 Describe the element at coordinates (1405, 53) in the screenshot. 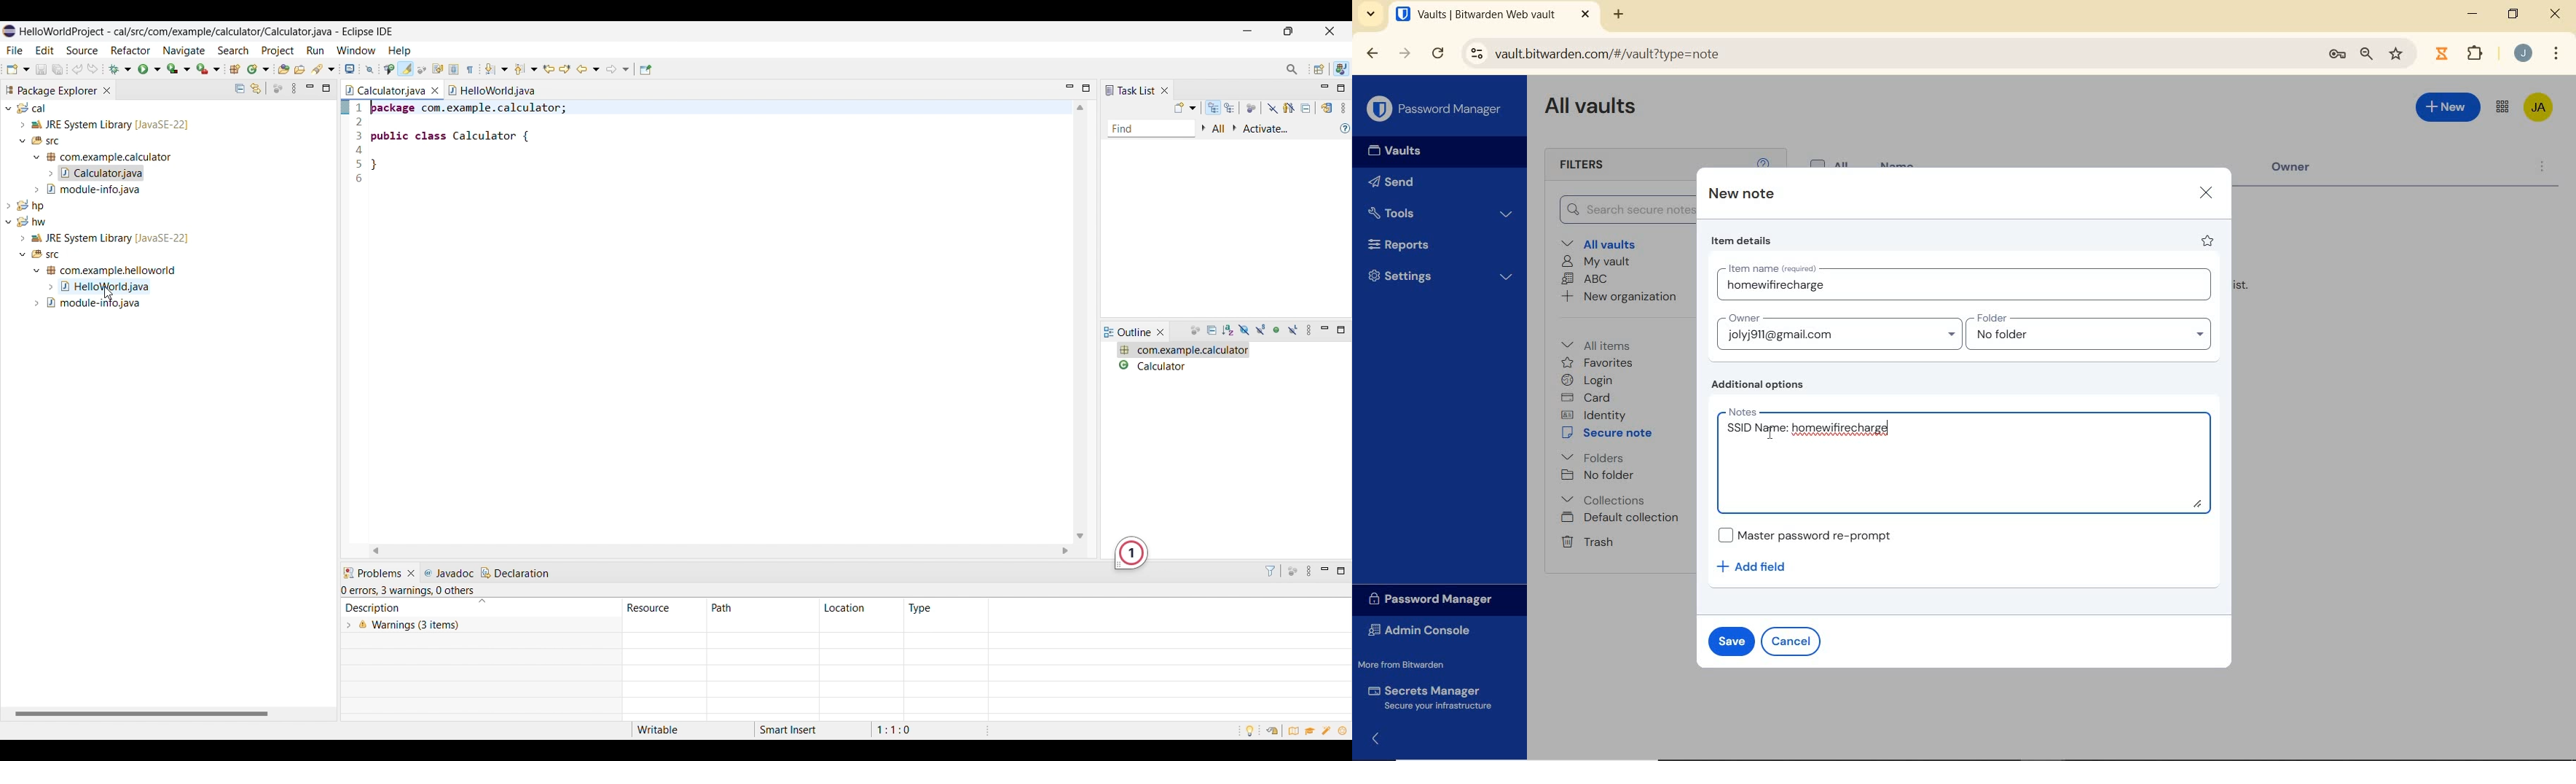

I see `forward` at that location.